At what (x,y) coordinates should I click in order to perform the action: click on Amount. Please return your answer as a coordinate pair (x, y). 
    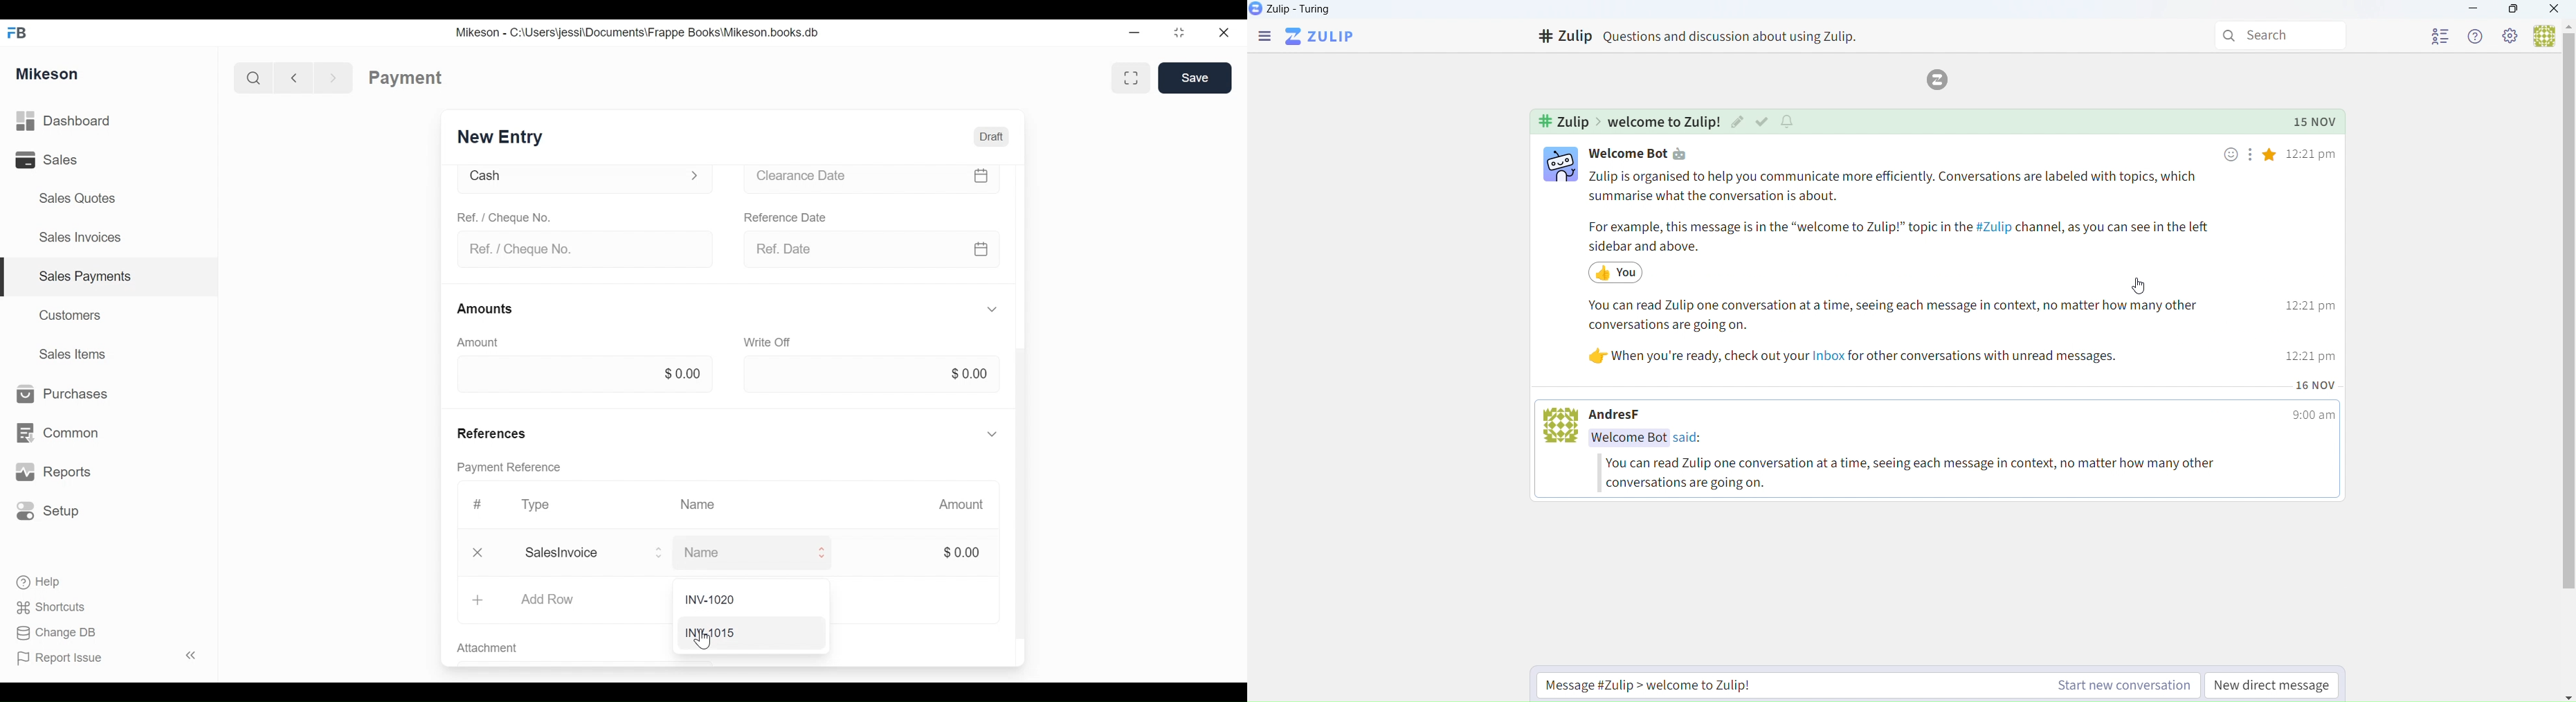
    Looking at the image, I should click on (476, 343).